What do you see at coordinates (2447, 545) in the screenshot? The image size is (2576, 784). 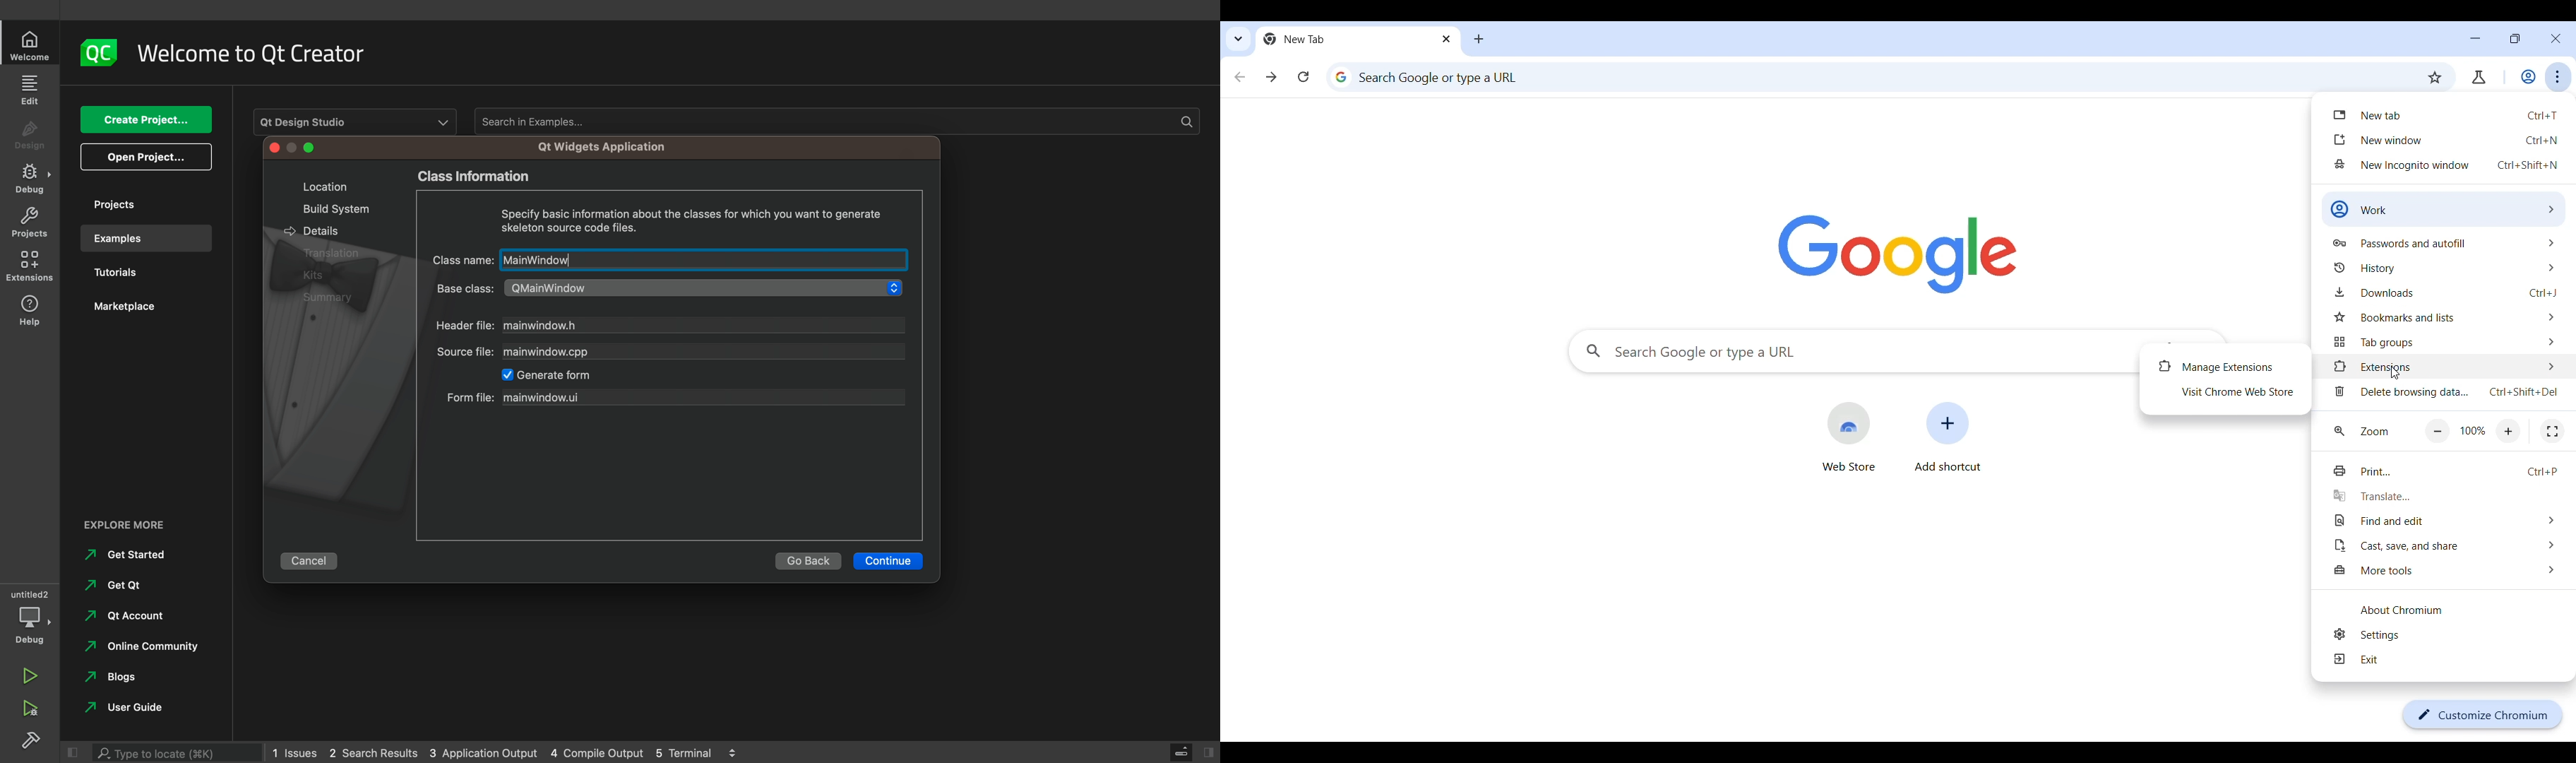 I see `Cast, save, and share options` at bounding box center [2447, 545].